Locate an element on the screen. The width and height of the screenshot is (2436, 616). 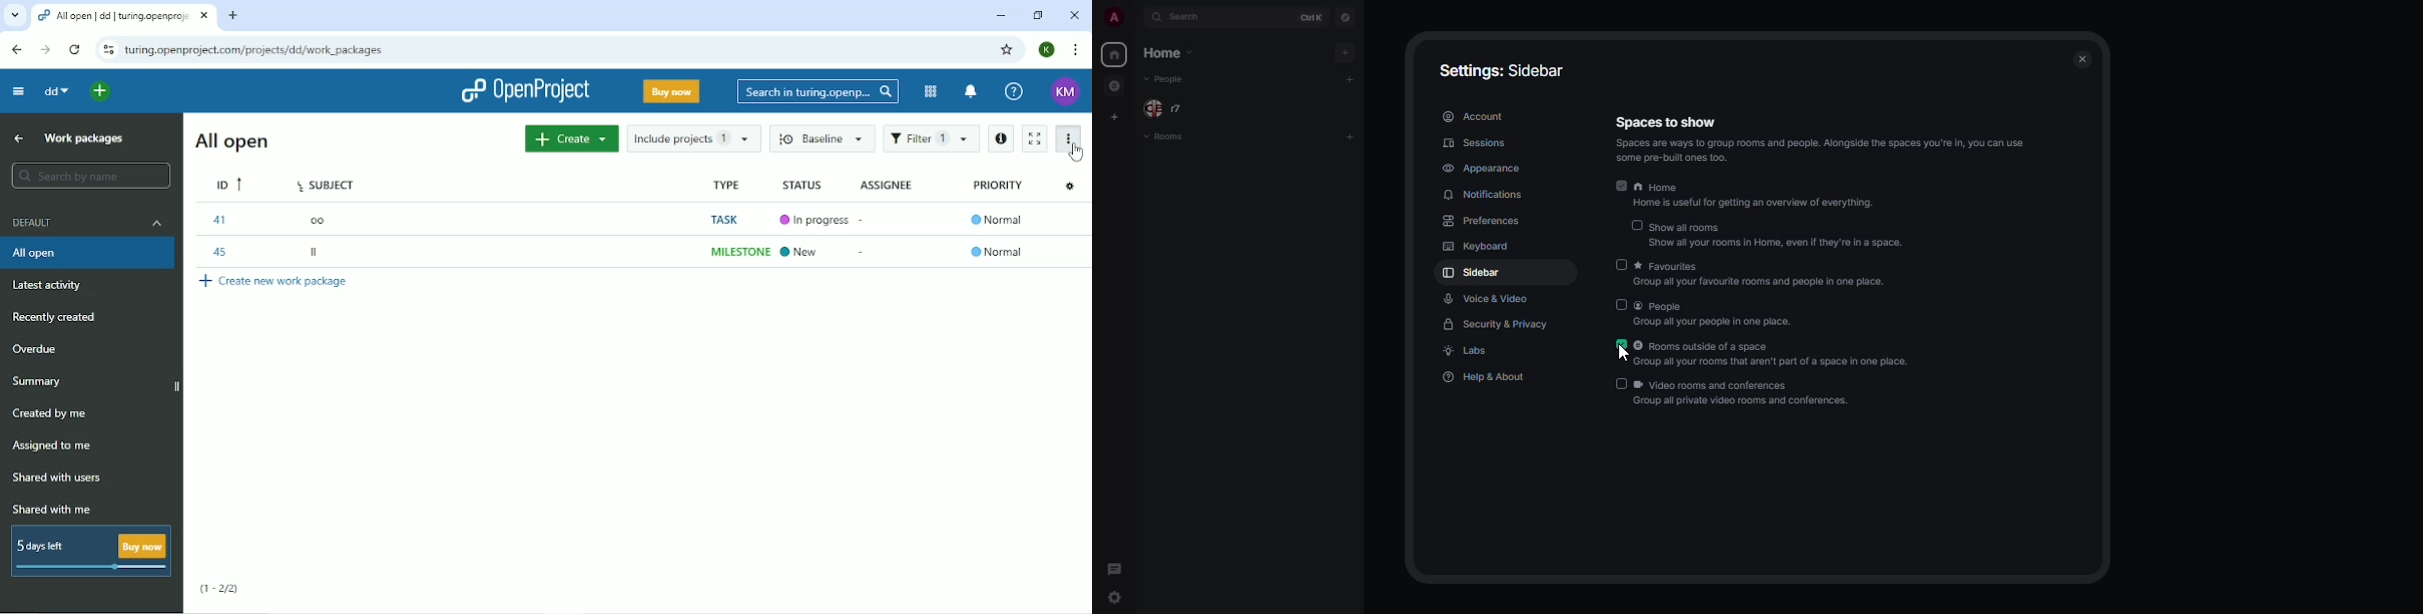
add is located at coordinates (1352, 138).